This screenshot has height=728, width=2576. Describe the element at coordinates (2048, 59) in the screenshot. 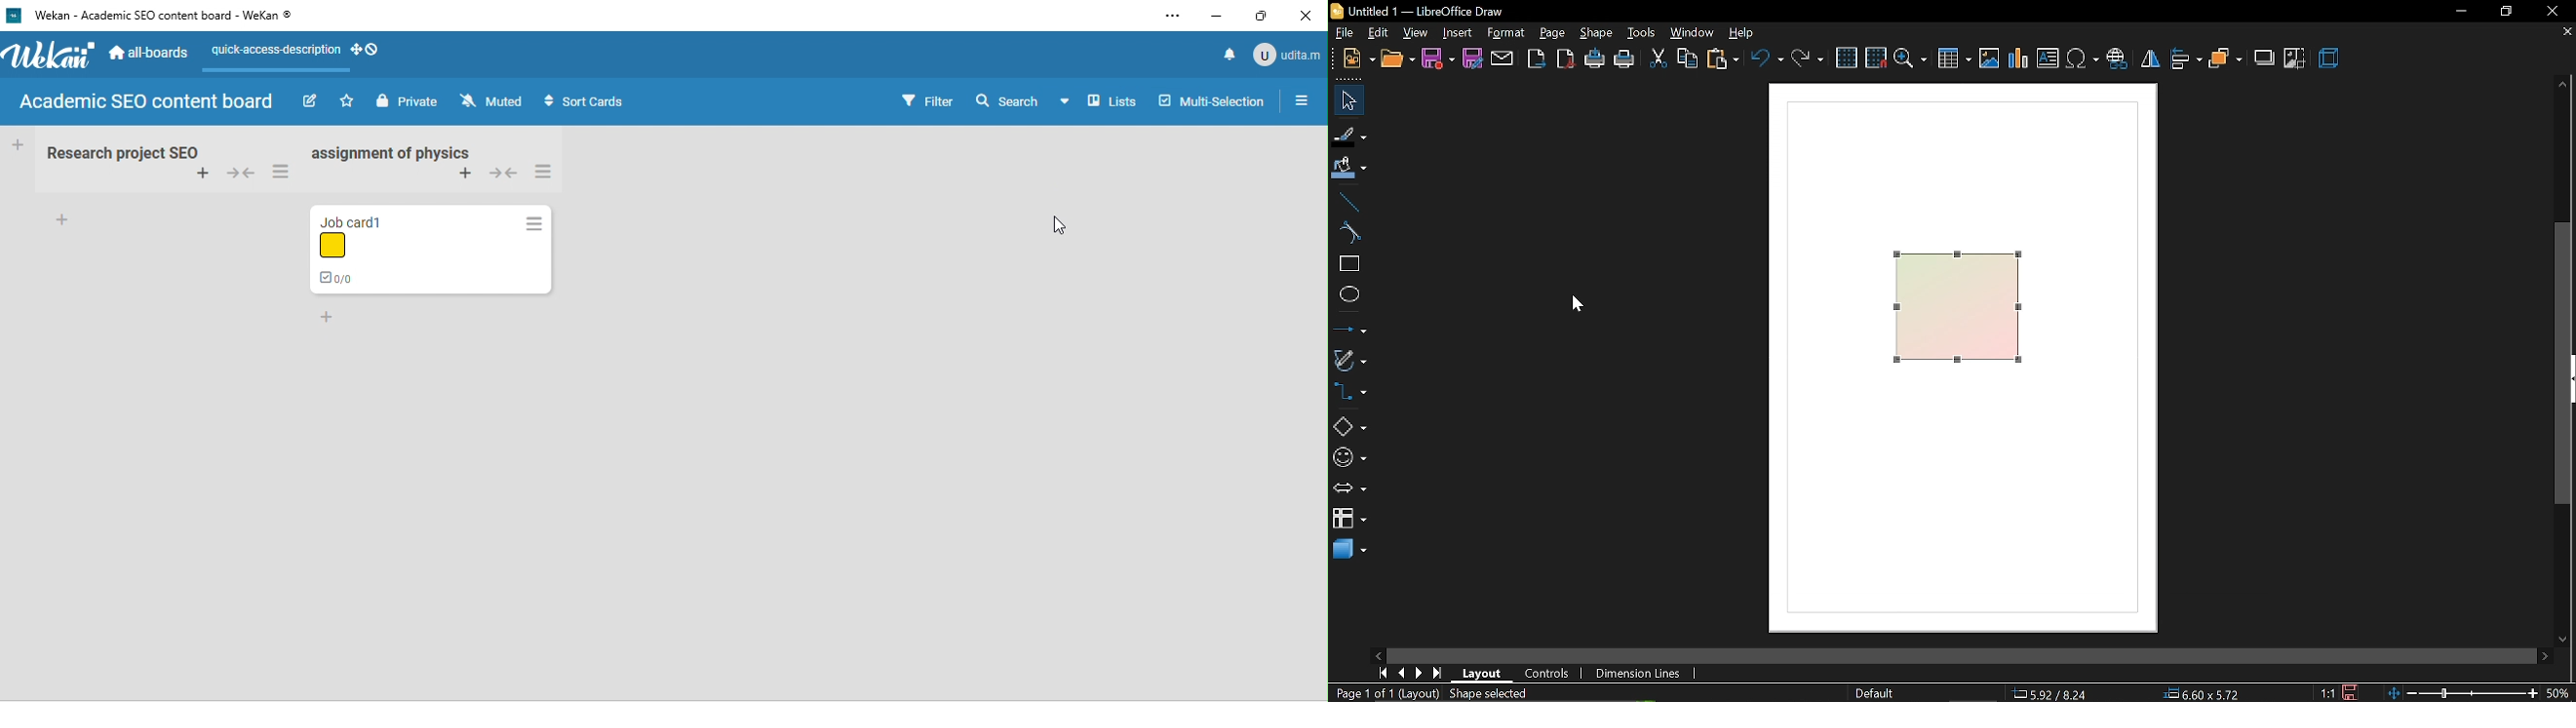

I see `Insert text` at that location.